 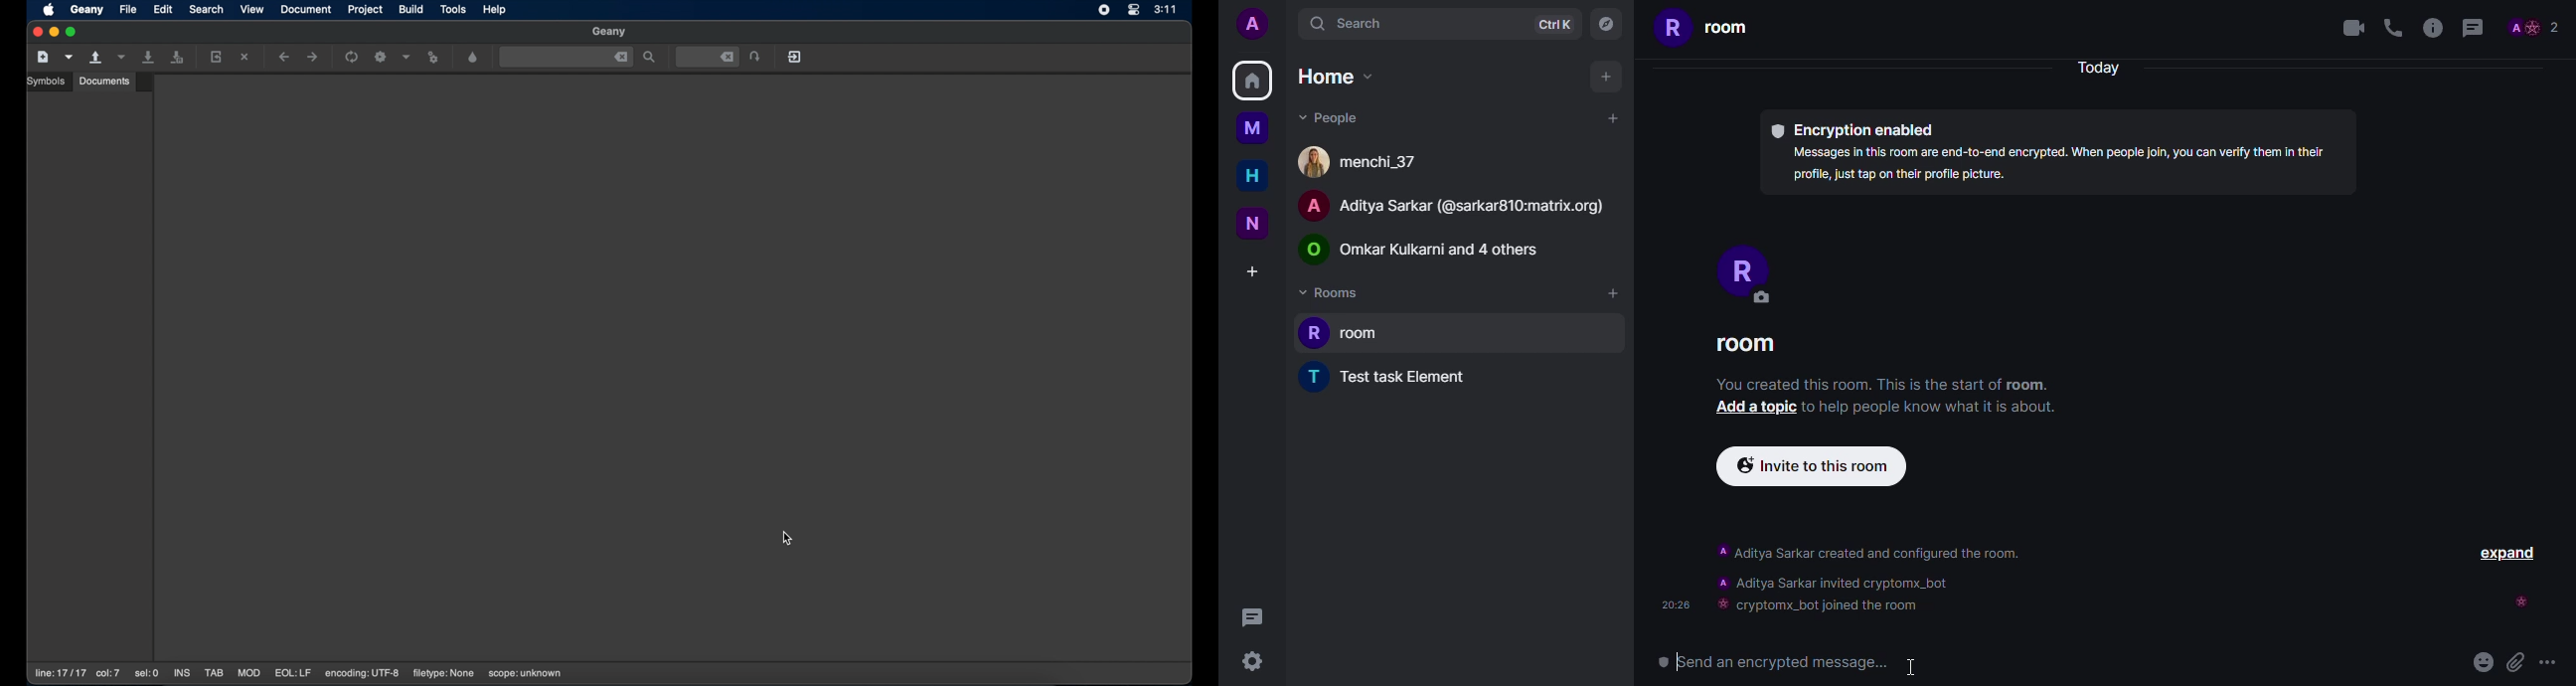 What do you see at coordinates (2554, 658) in the screenshot?
I see `more` at bounding box center [2554, 658].